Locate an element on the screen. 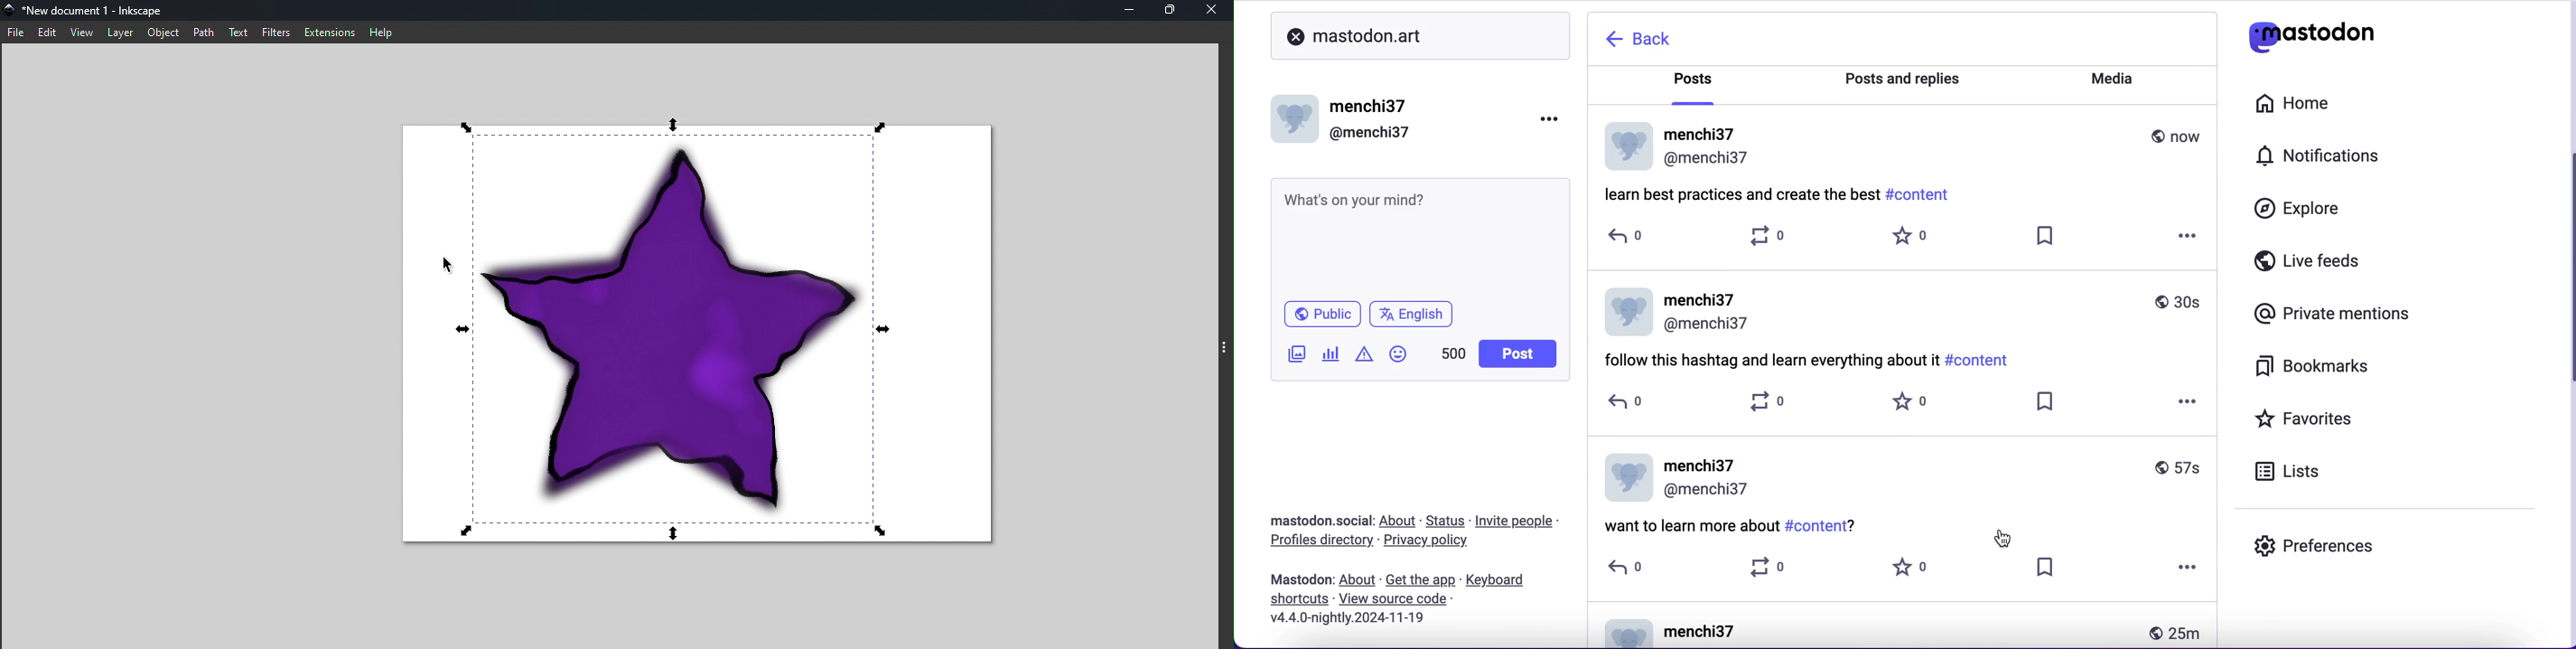  keyboard is located at coordinates (1499, 581).